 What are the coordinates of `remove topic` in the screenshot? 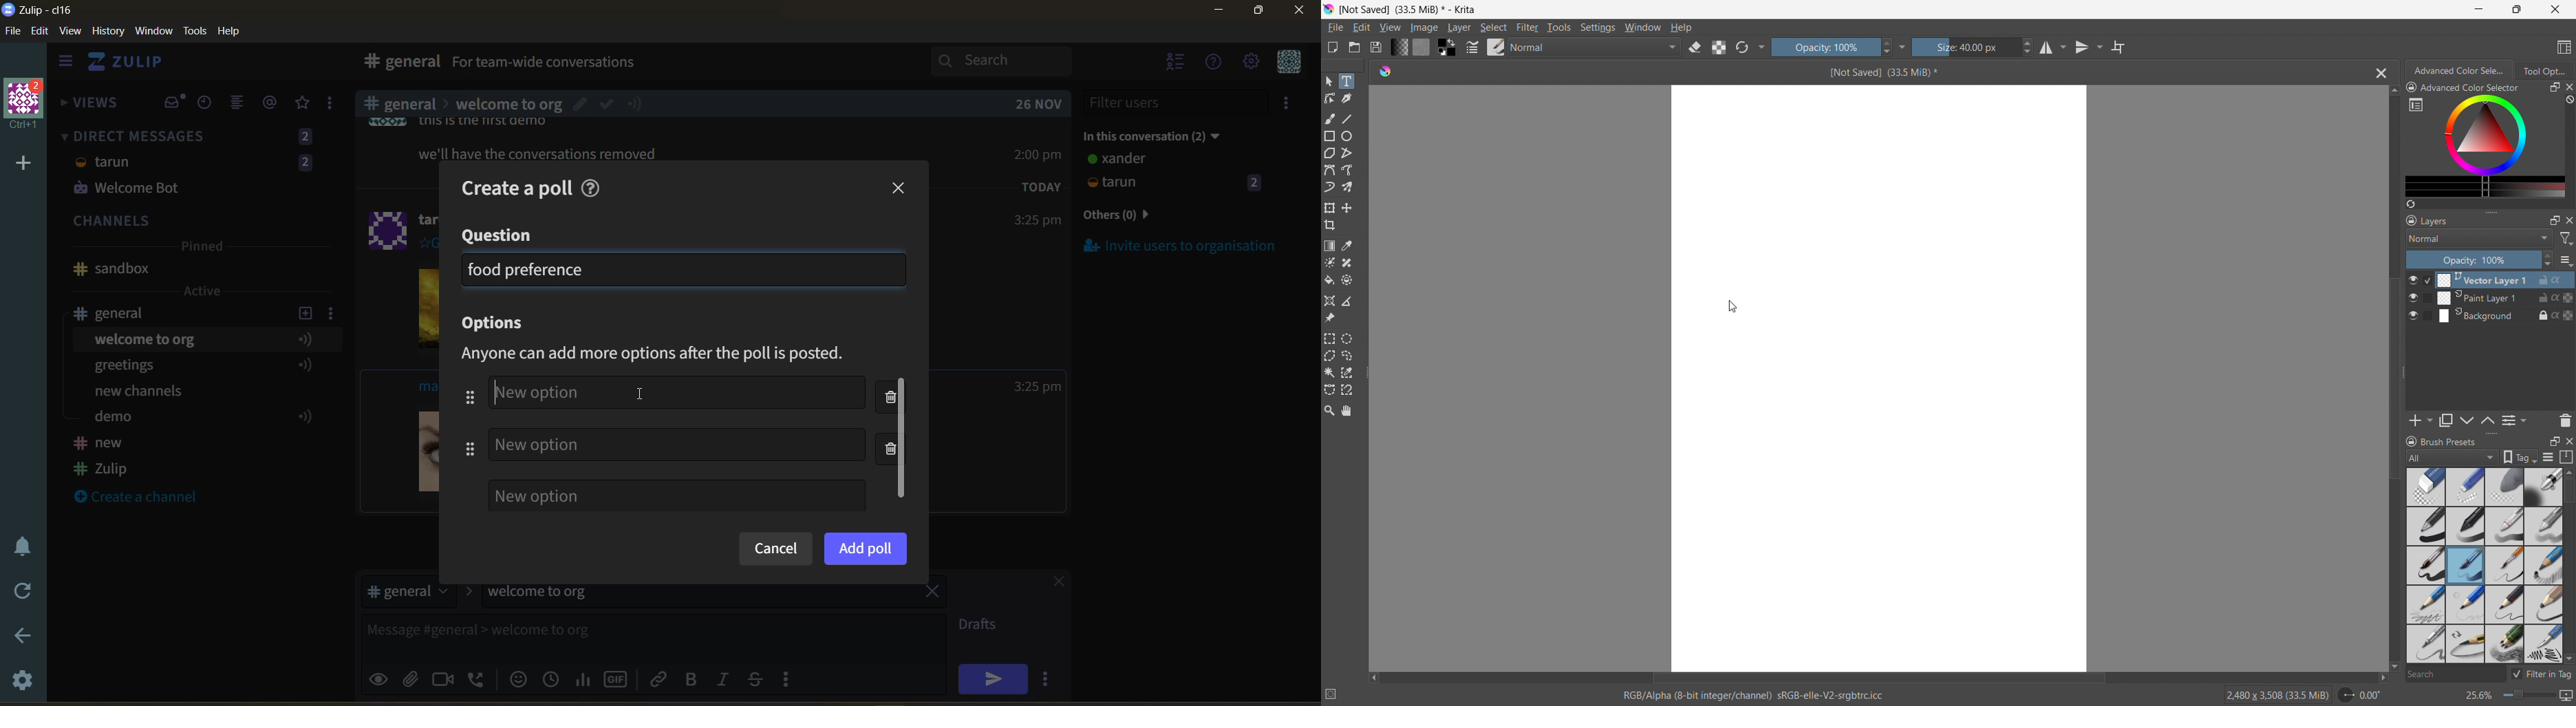 It's located at (932, 593).